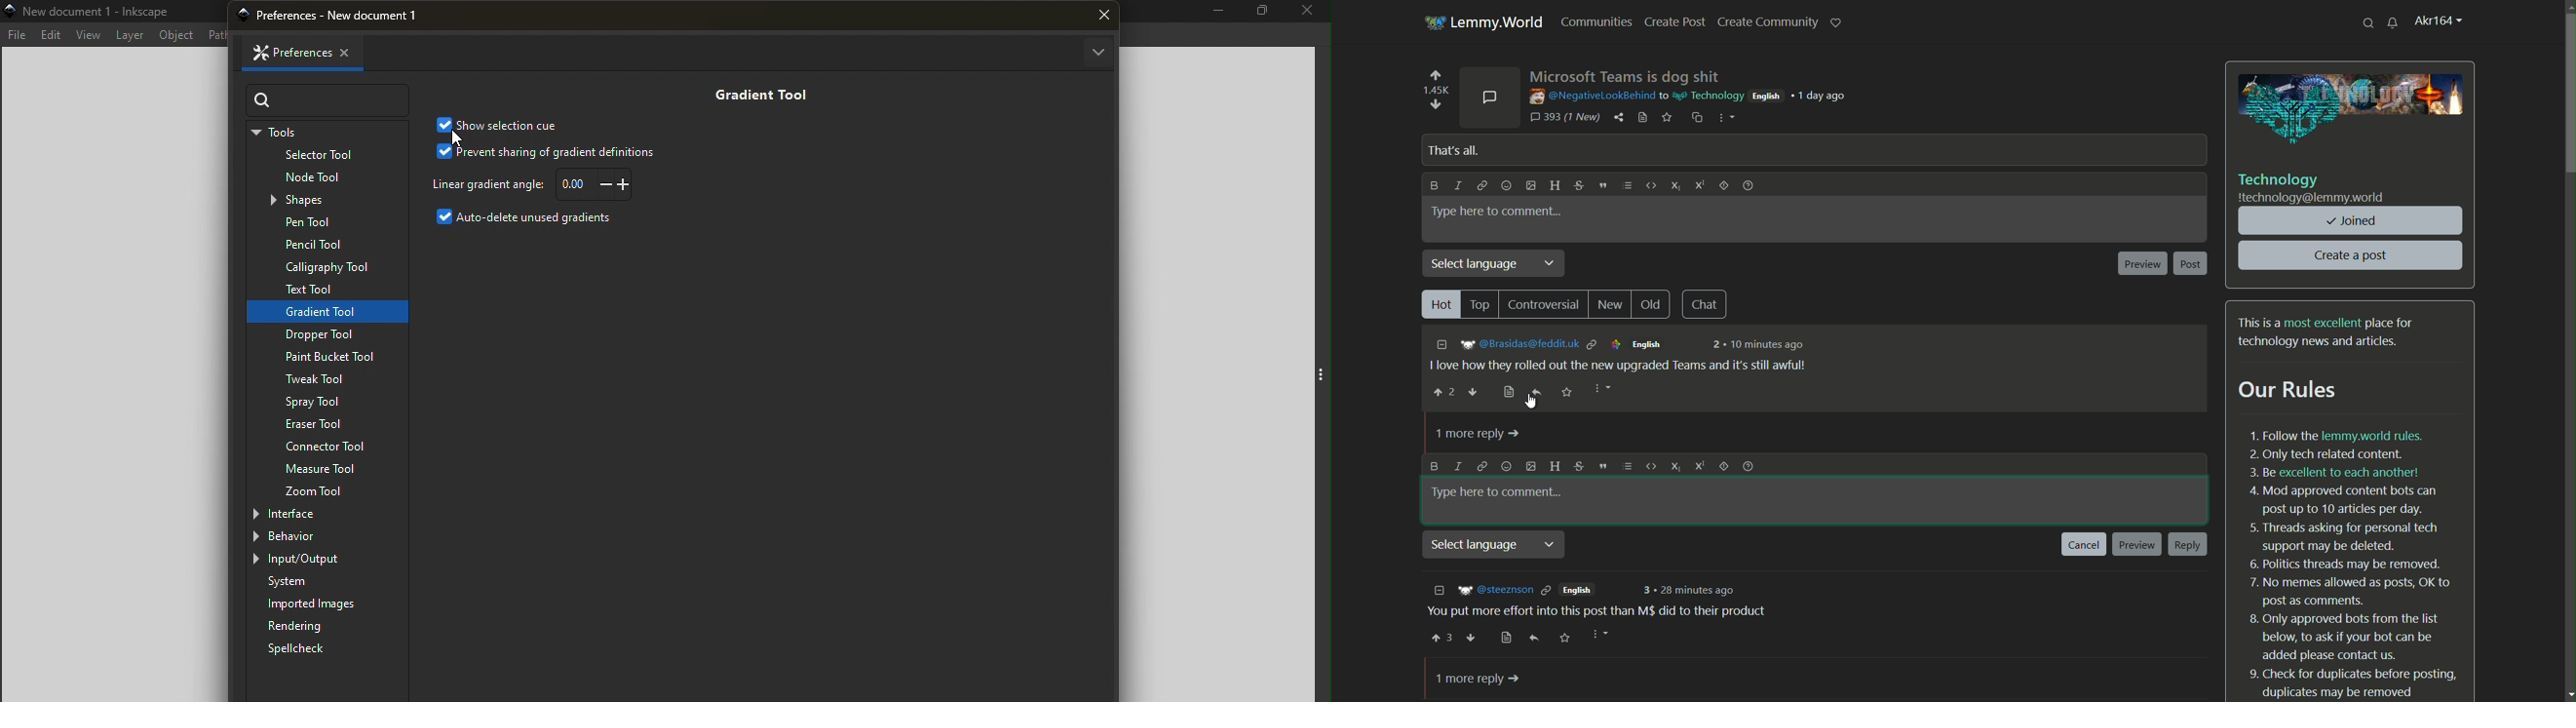 This screenshot has height=728, width=2576. Describe the element at coordinates (1748, 467) in the screenshot. I see `formatting help` at that location.